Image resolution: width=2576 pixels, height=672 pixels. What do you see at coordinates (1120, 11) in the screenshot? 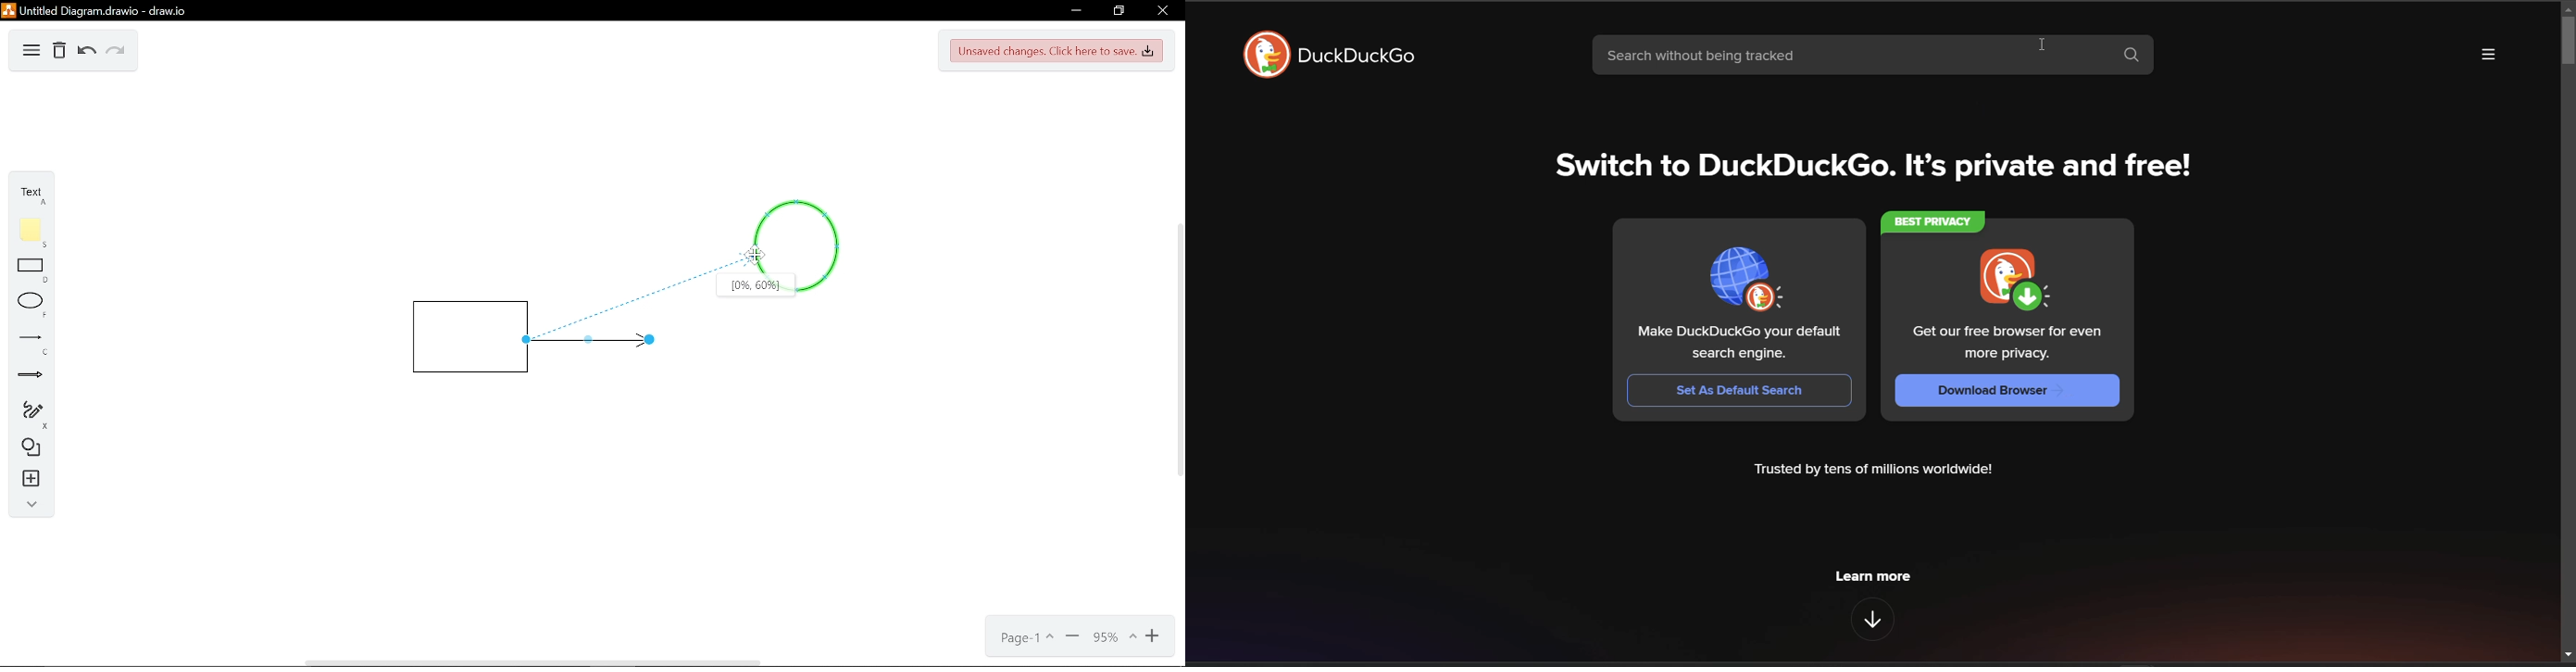
I see `Restore down` at bounding box center [1120, 11].